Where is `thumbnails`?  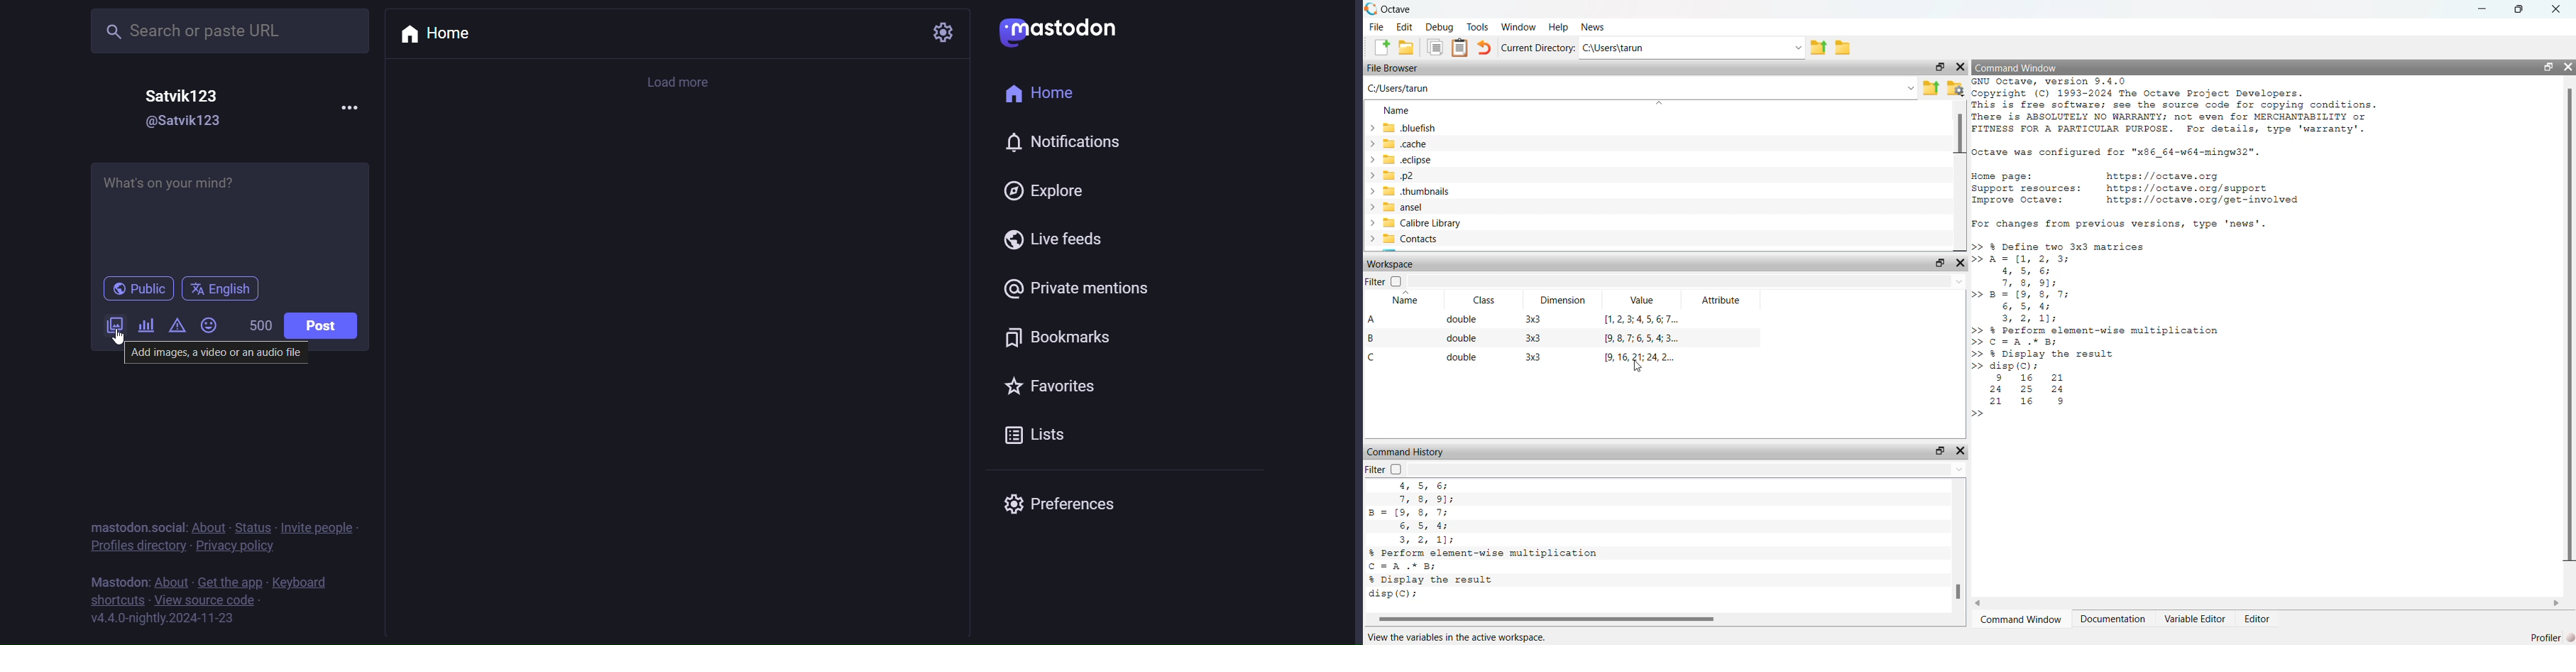 thumbnails is located at coordinates (1416, 192).